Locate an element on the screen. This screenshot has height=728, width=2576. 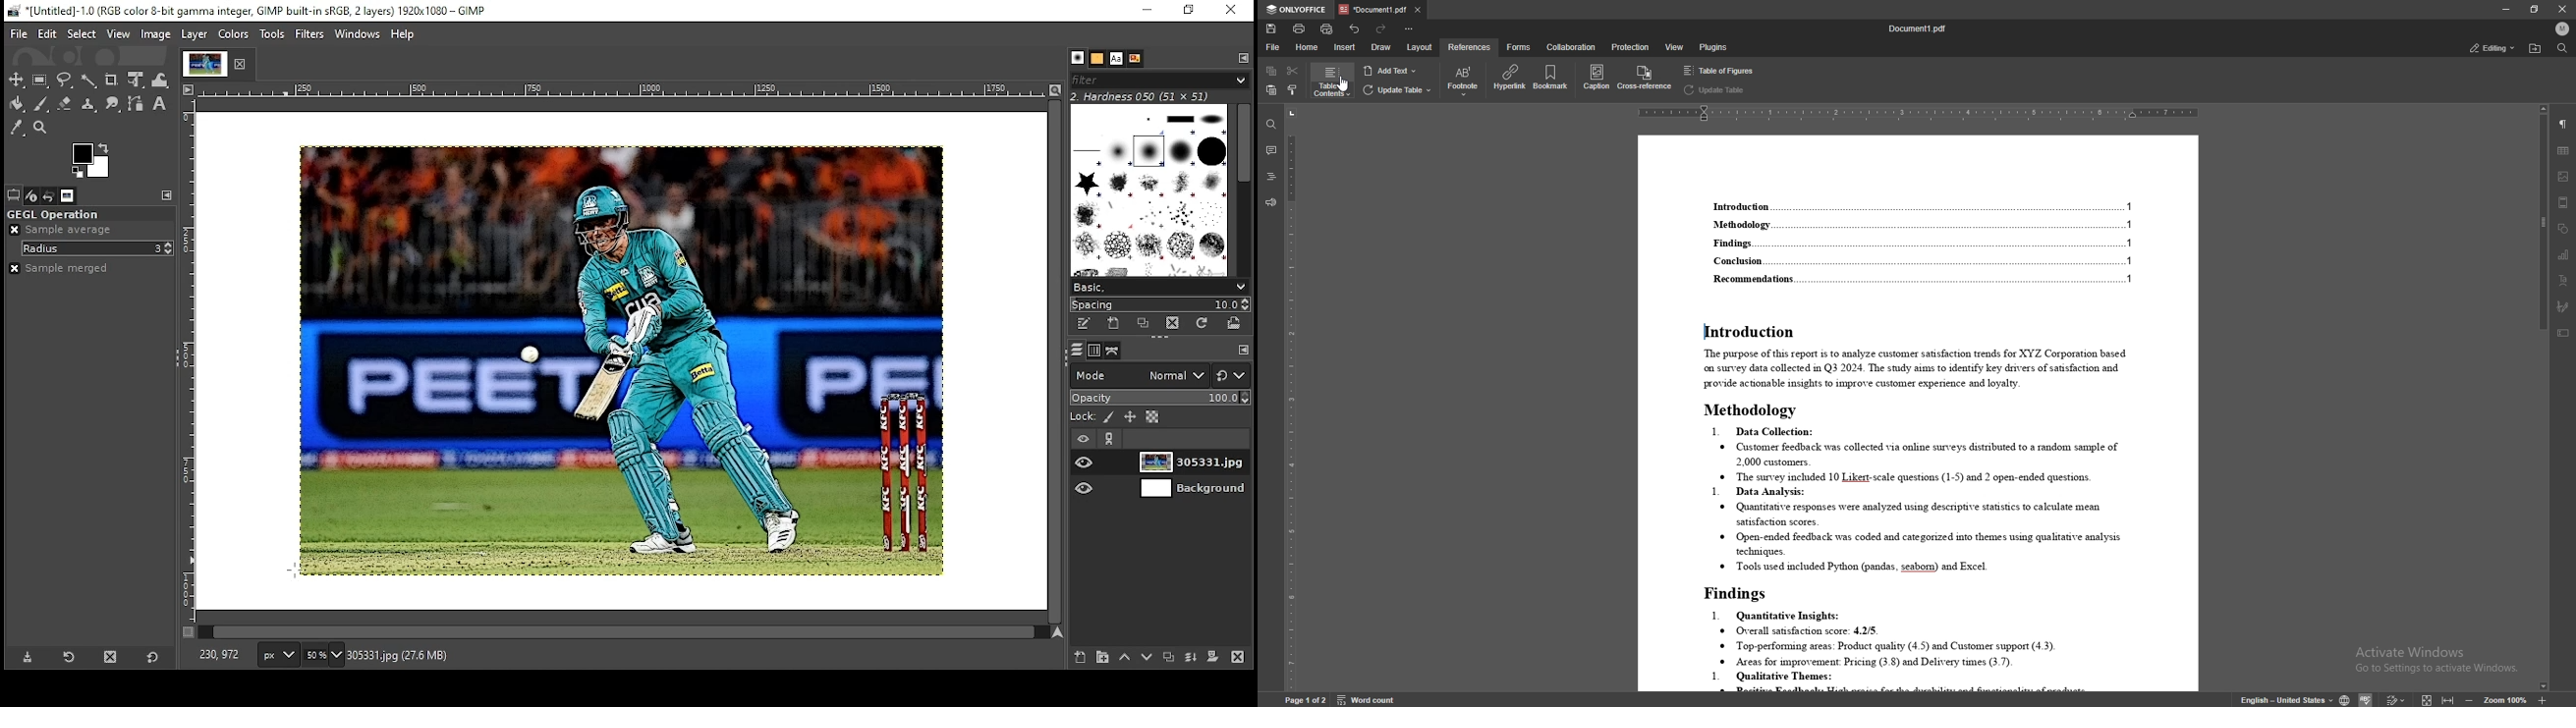
zoom level is located at coordinates (324, 655).